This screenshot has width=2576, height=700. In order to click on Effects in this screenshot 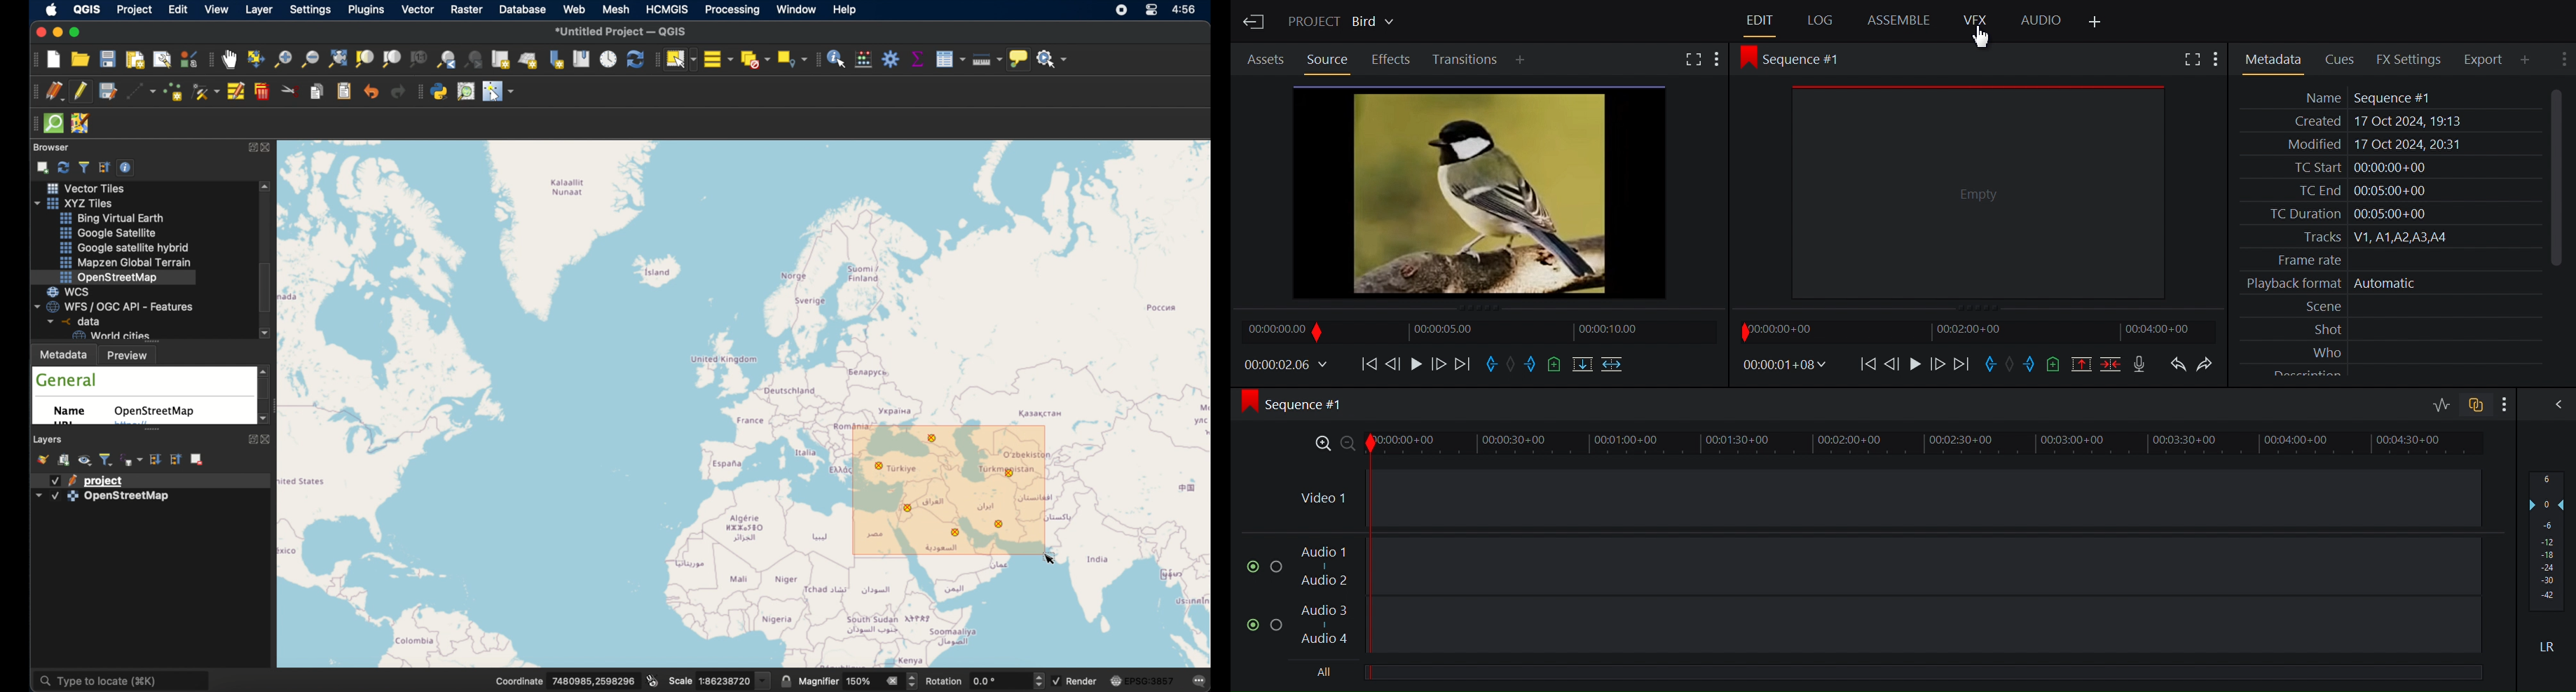, I will do `click(1389, 60)`.